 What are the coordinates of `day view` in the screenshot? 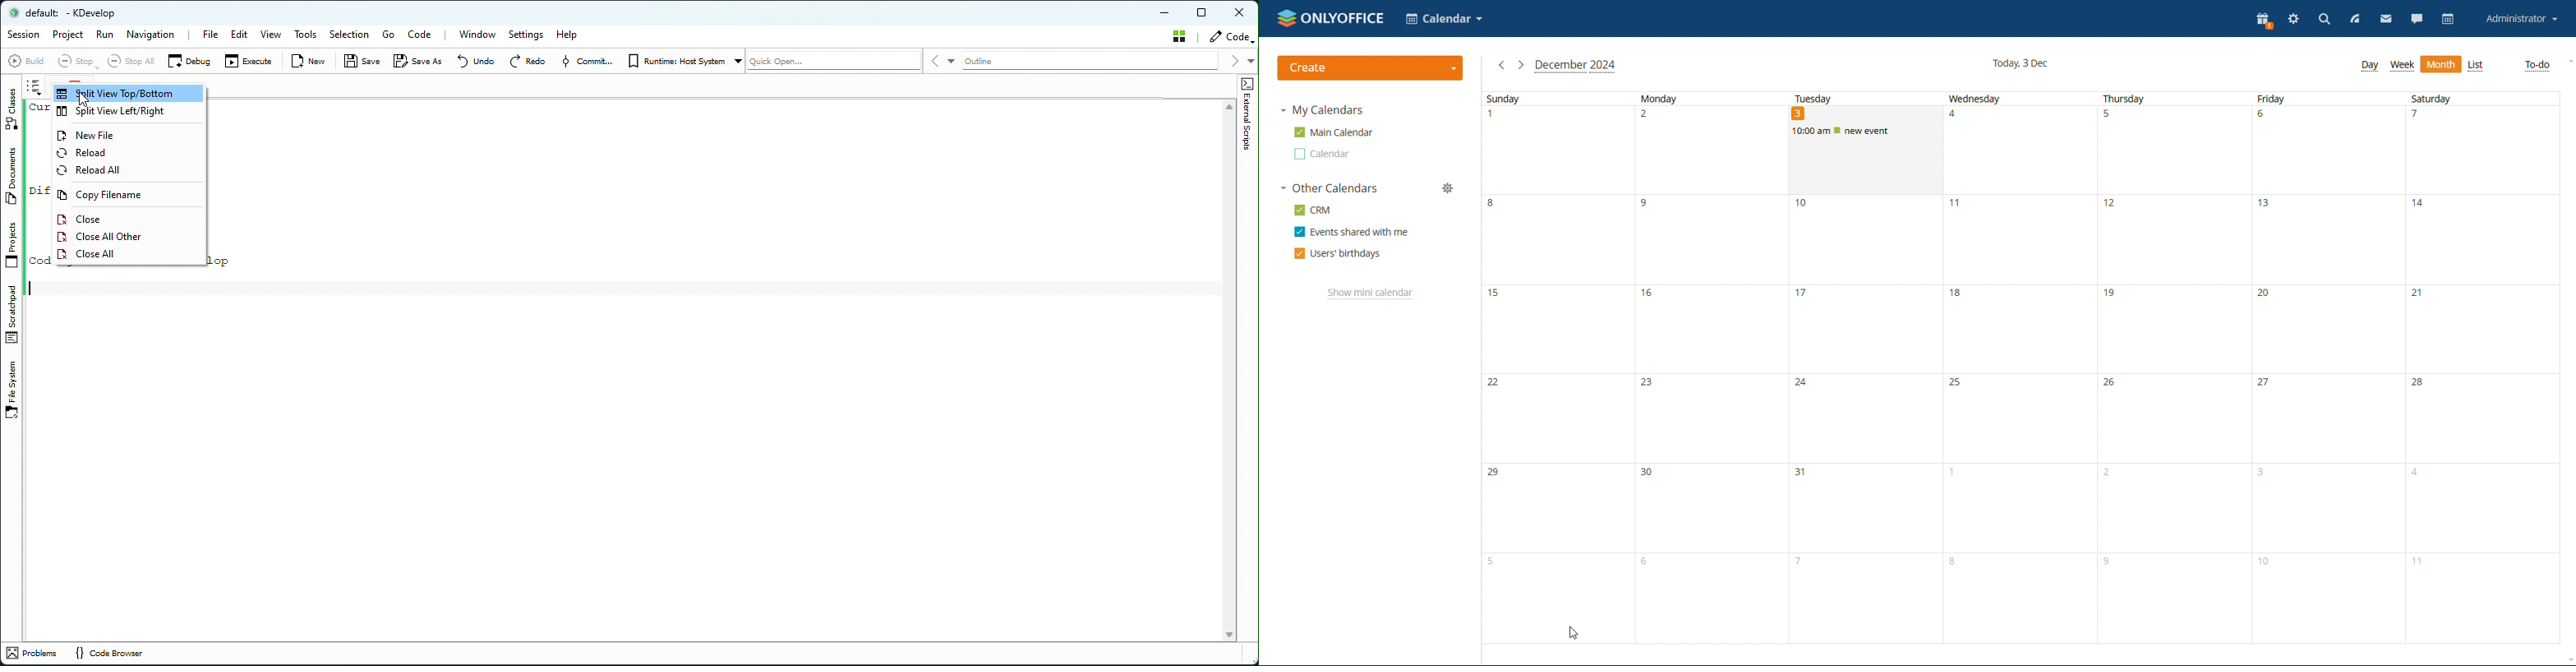 It's located at (2369, 67).